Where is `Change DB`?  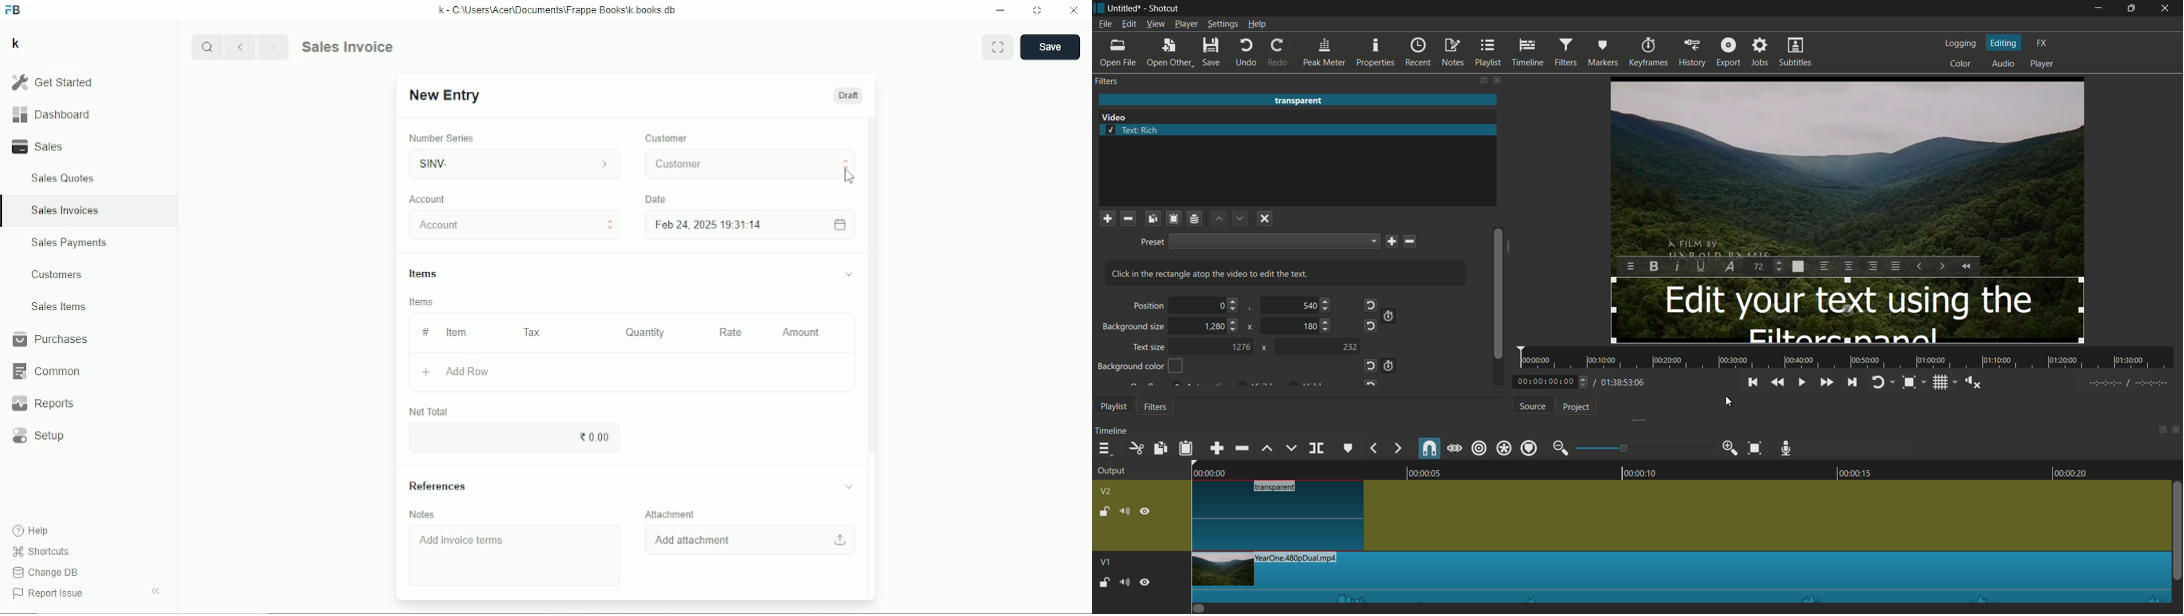 Change DB is located at coordinates (45, 573).